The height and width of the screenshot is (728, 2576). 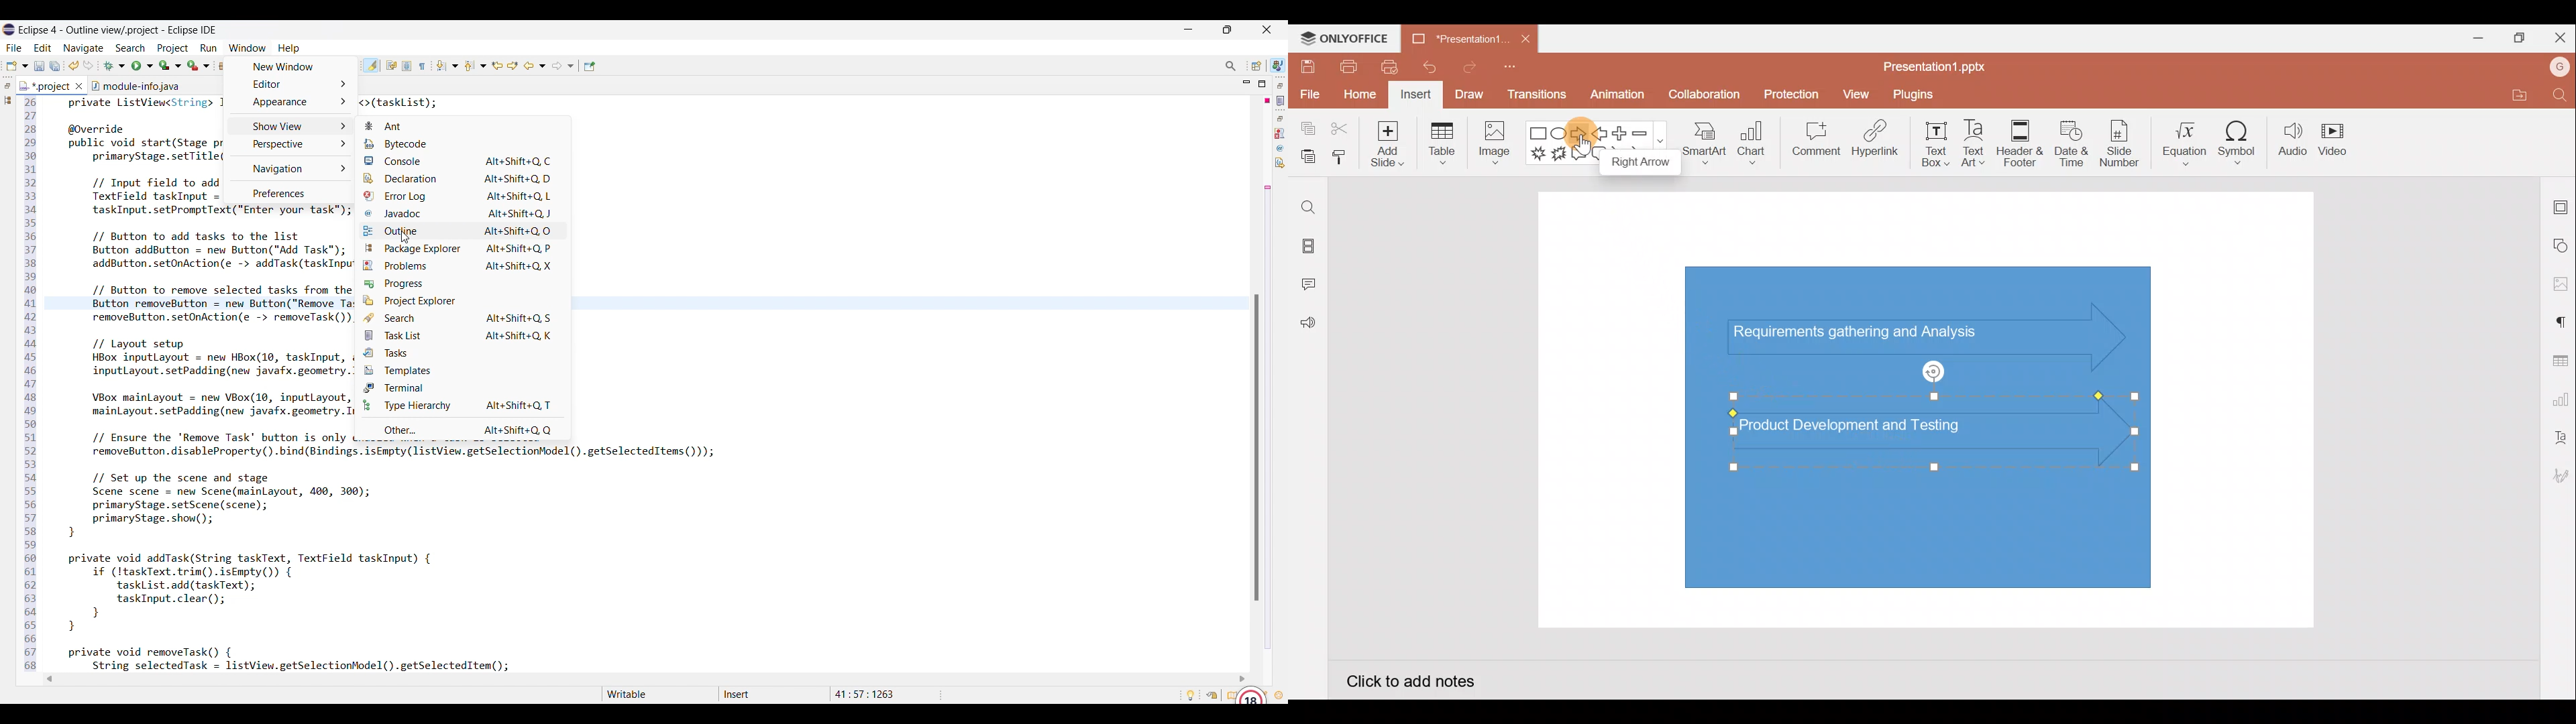 I want to click on Image, so click(x=1492, y=146).